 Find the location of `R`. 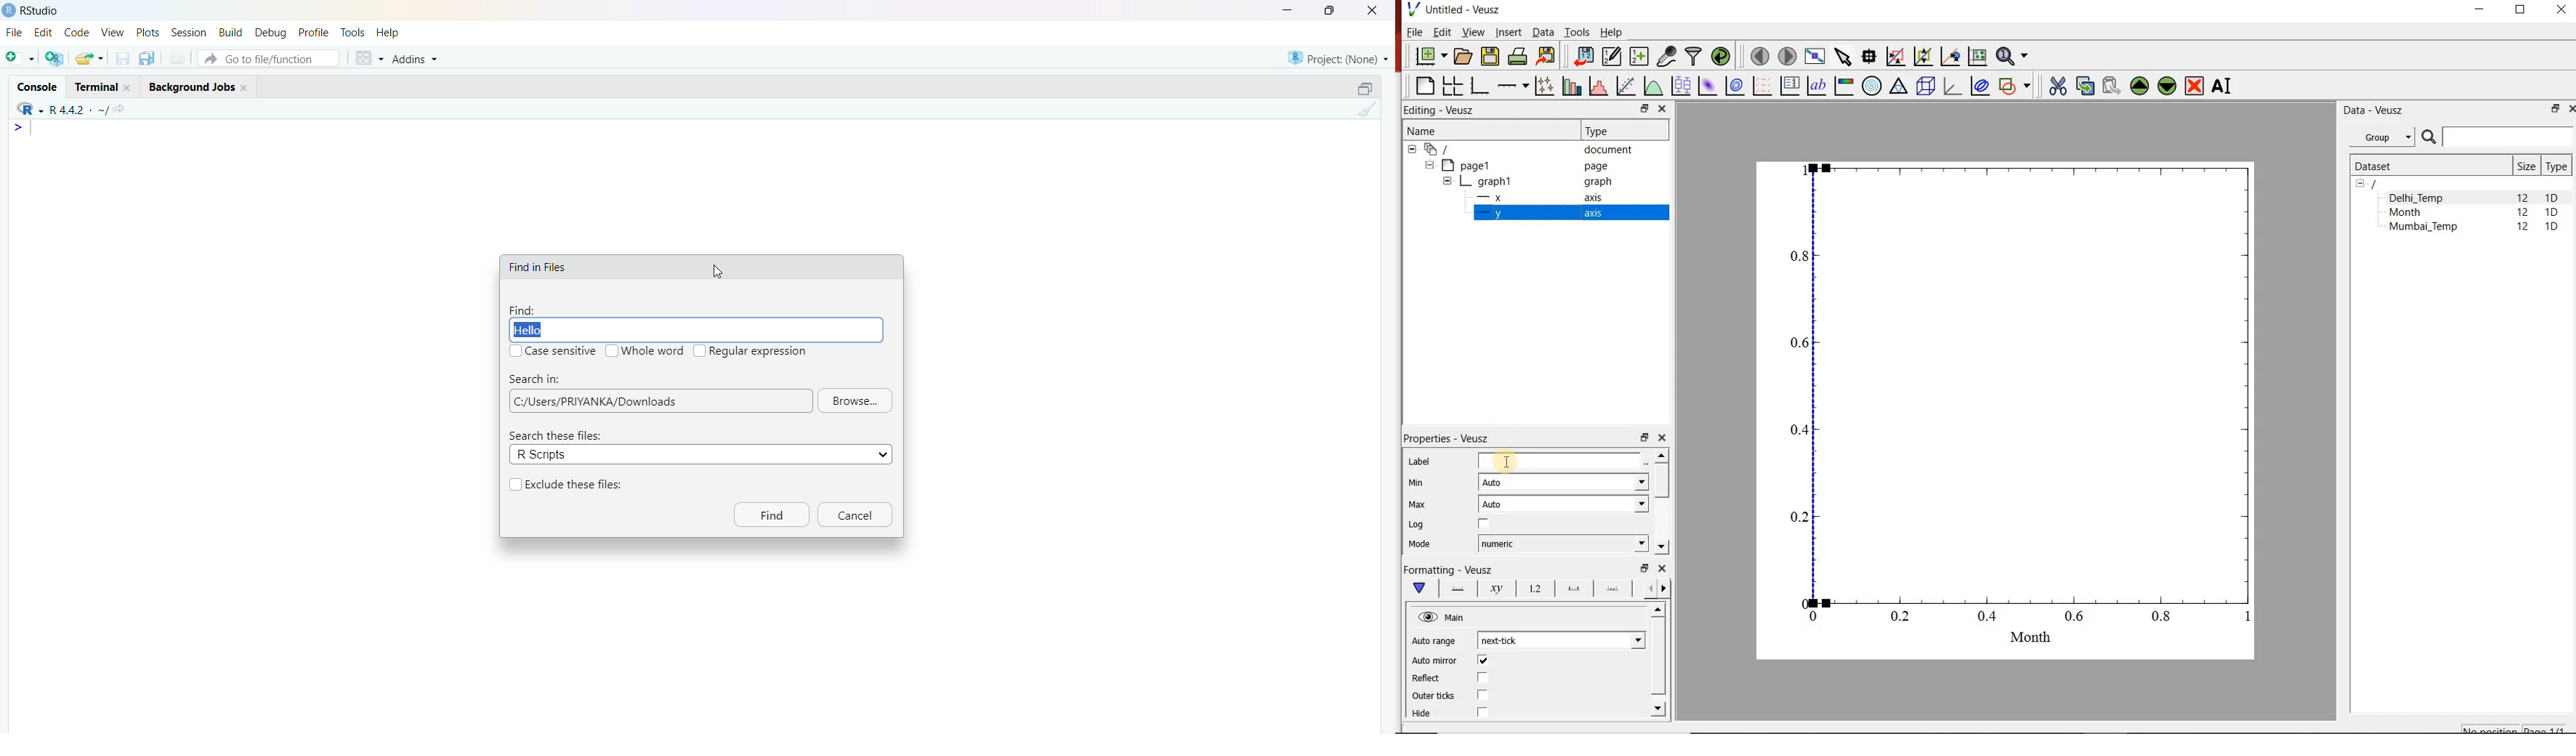

R is located at coordinates (30, 109).